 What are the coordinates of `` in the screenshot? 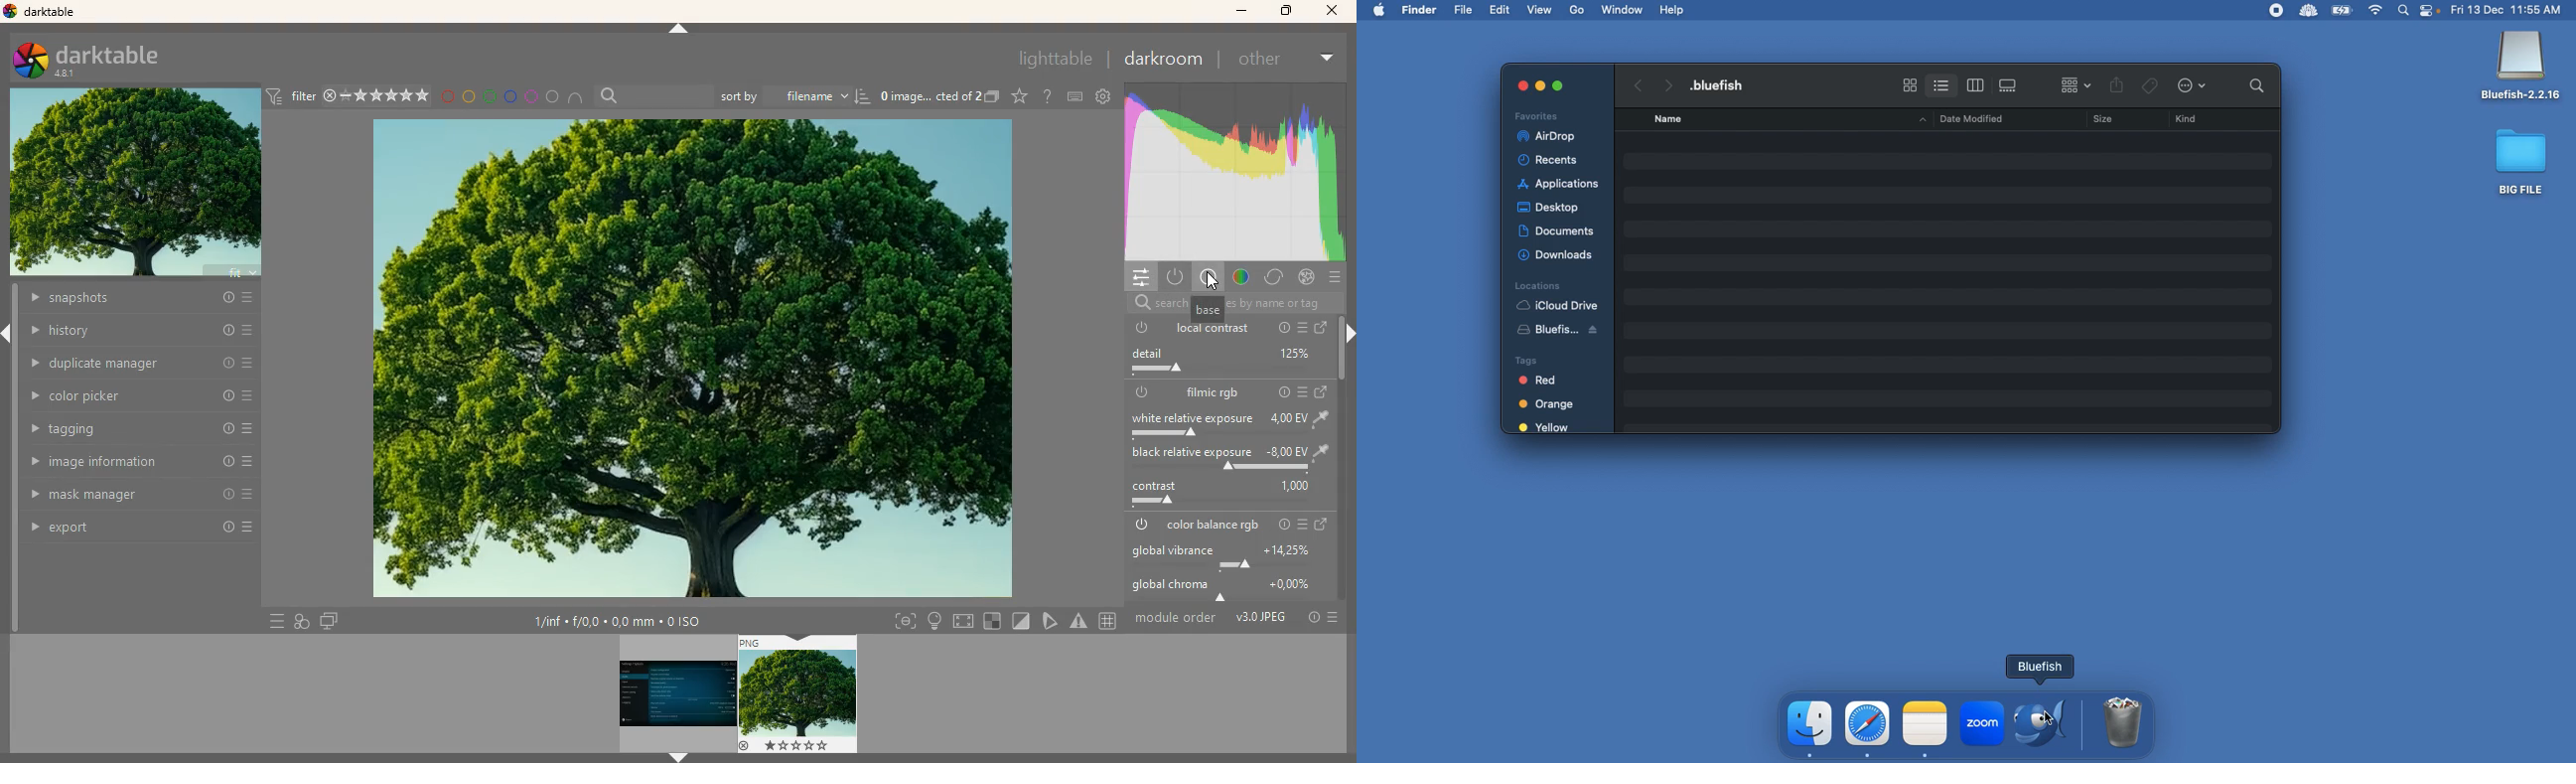 It's located at (141, 297).